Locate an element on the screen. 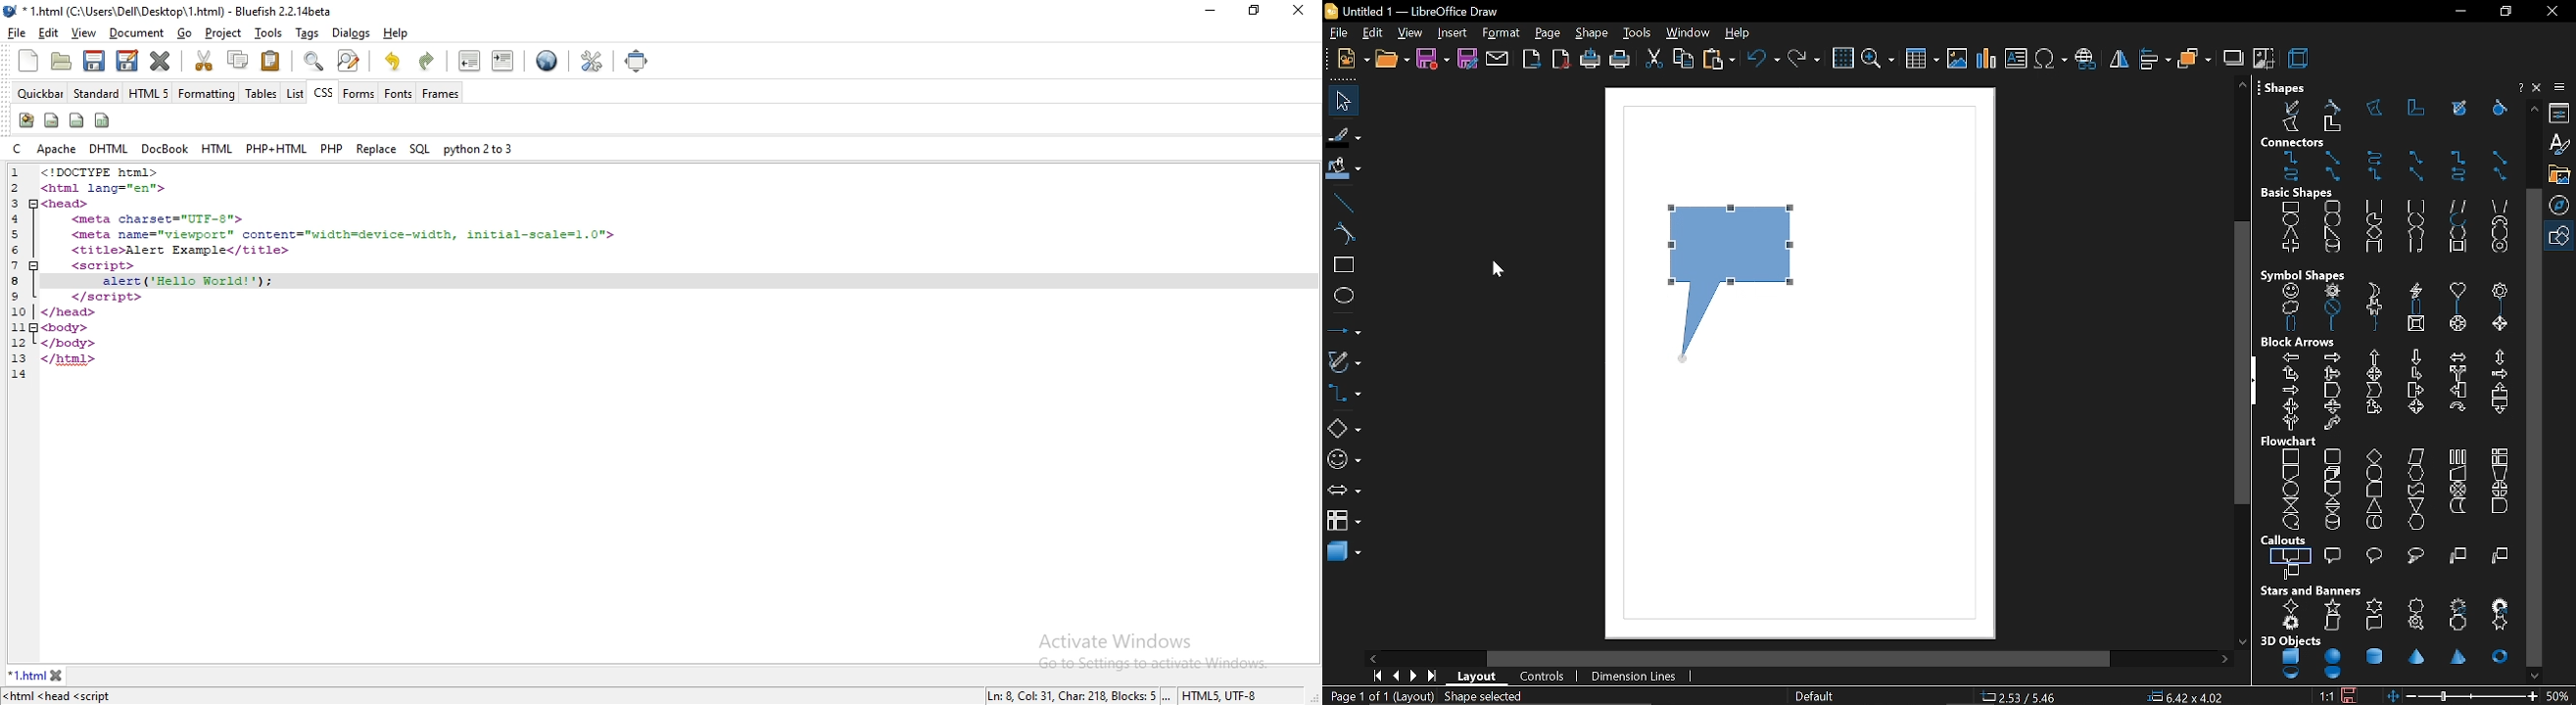 This screenshot has height=728, width=2576. fill color is located at coordinates (1344, 168).